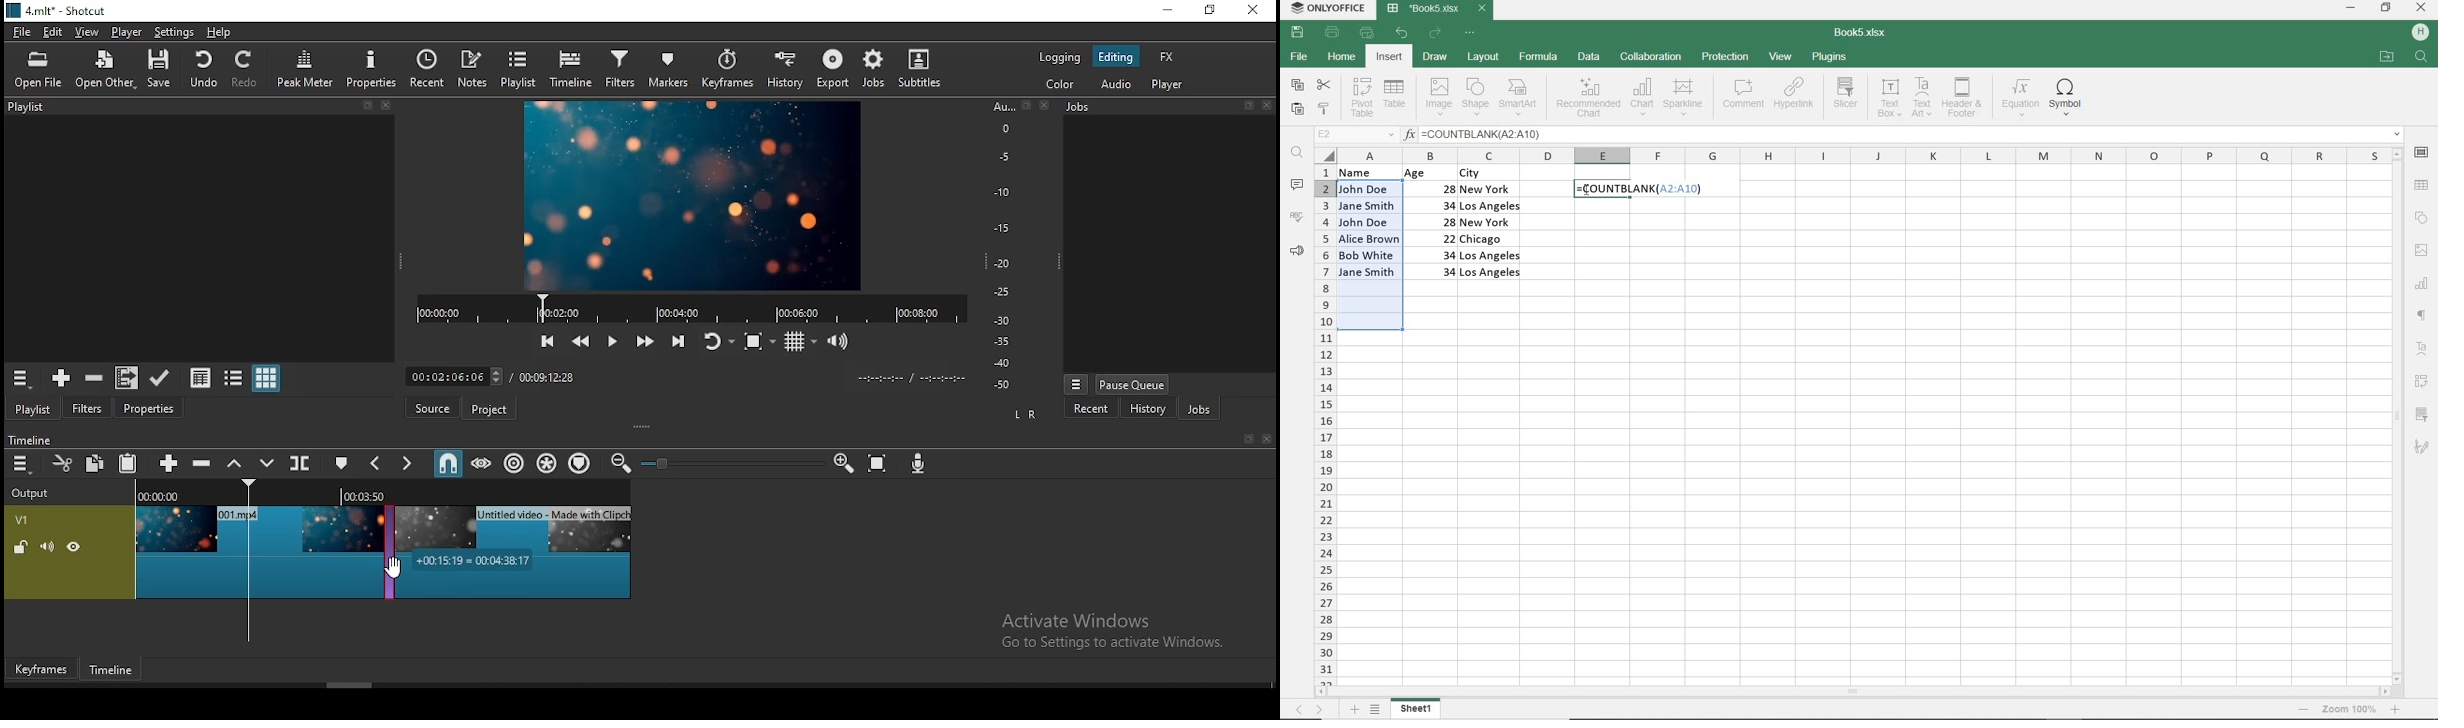  I want to click on CHART, so click(1641, 99).